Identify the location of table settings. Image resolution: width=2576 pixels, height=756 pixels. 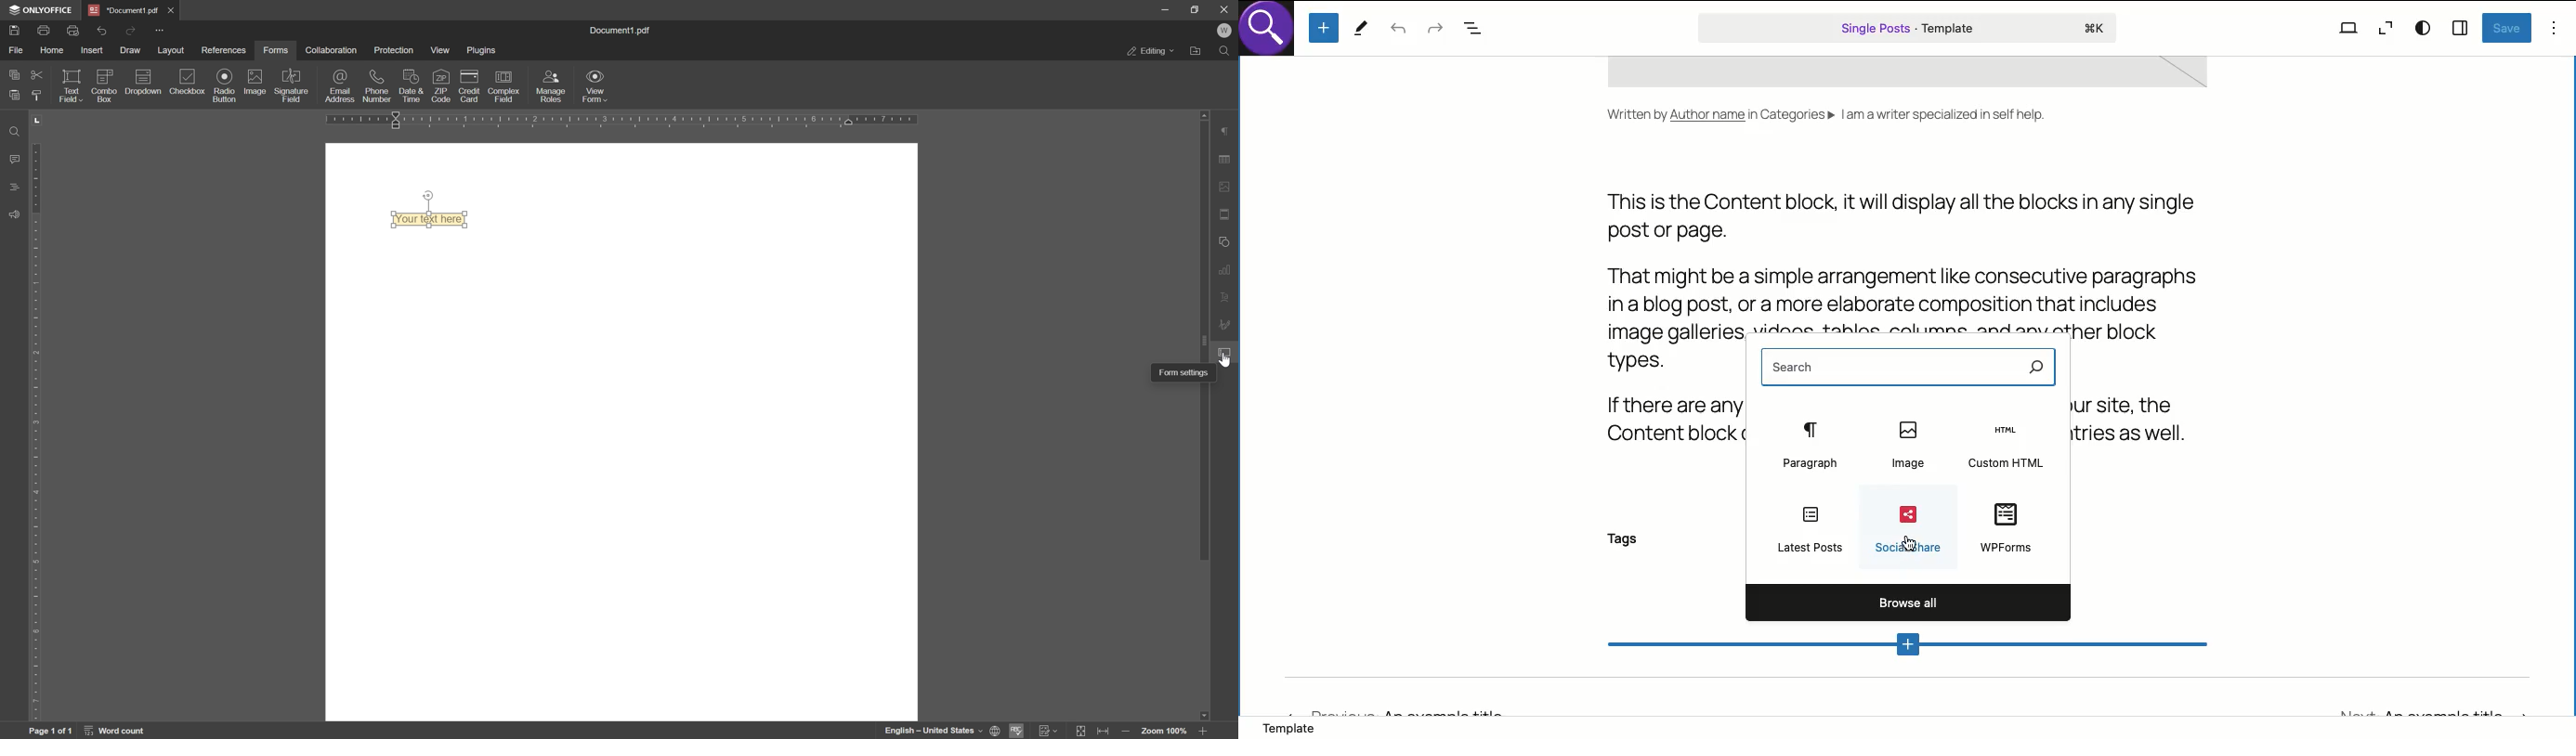
(1226, 159).